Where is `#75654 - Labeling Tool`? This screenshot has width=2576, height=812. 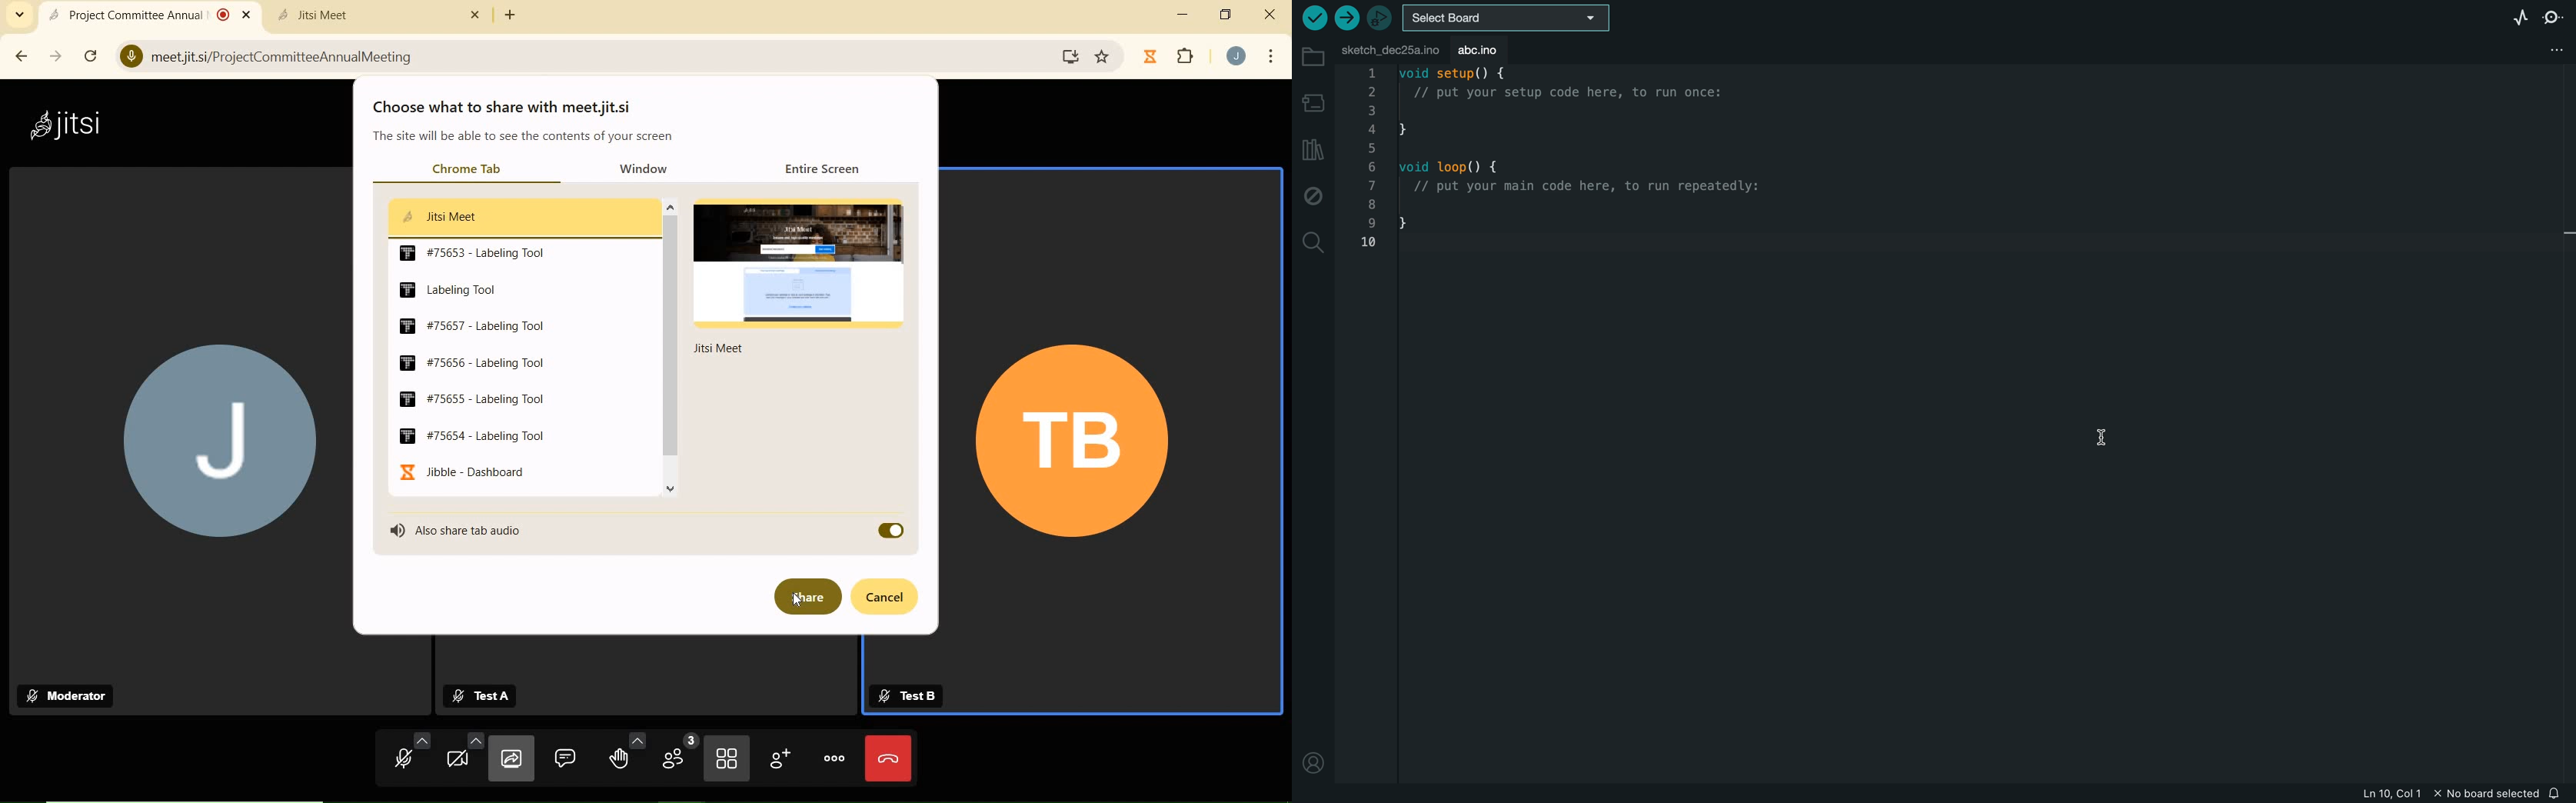
#75654 - Labeling Tool is located at coordinates (480, 435).